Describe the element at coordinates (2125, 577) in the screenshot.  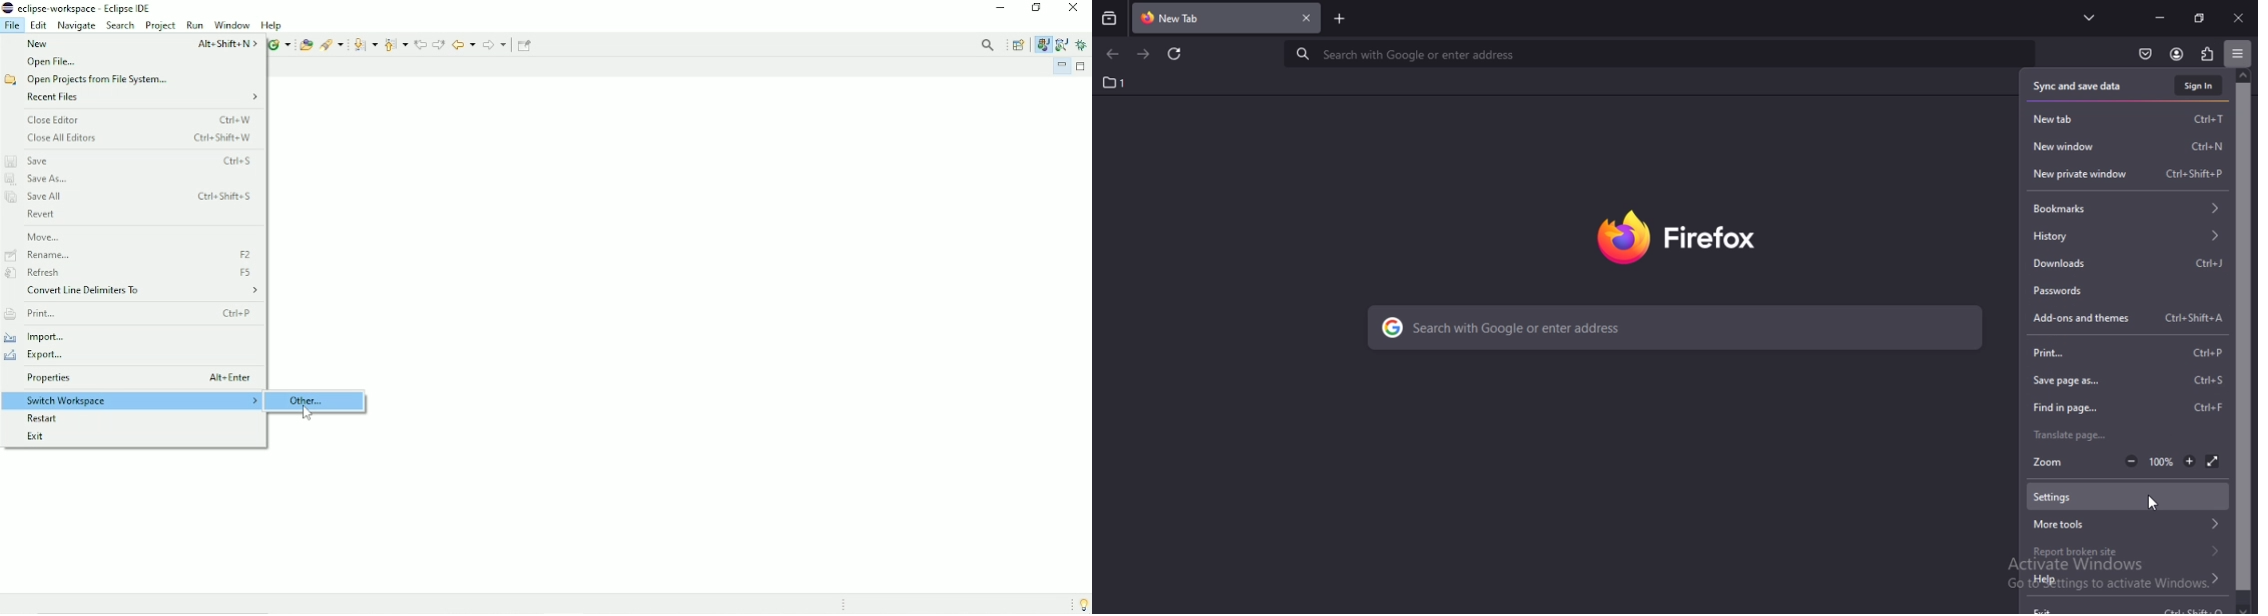
I see `help` at that location.